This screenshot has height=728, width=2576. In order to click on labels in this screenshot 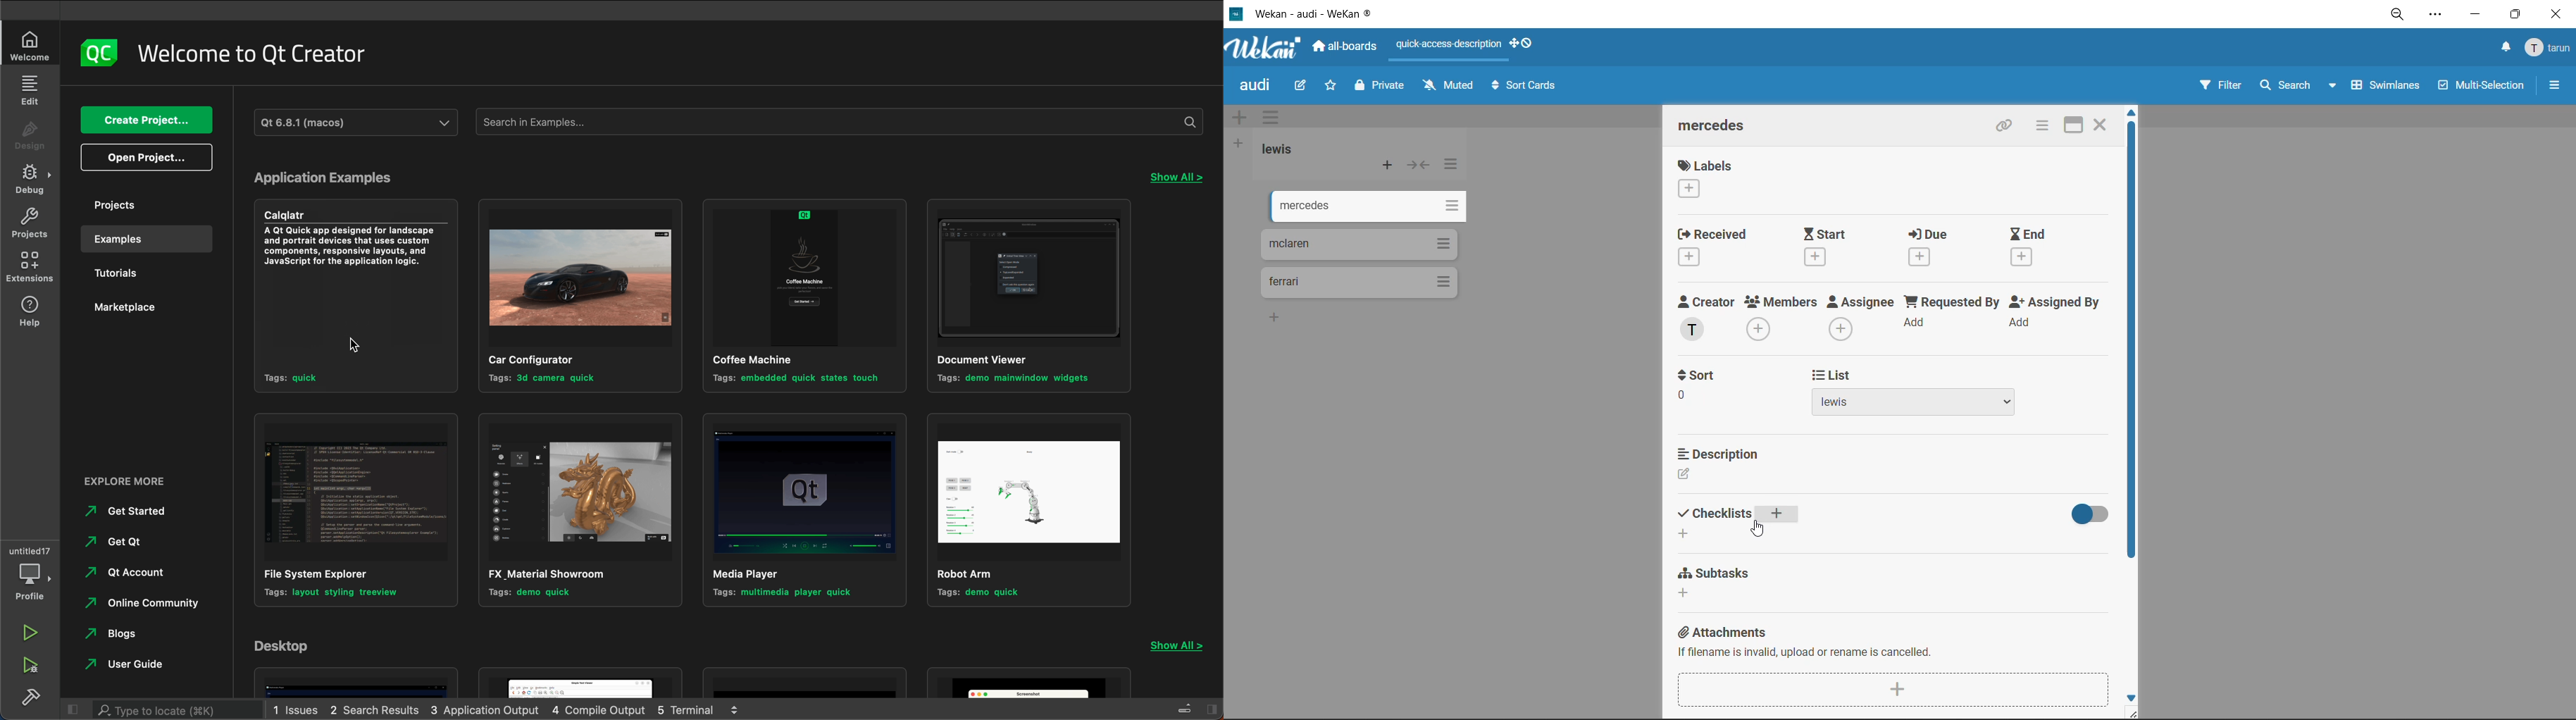, I will do `click(1705, 181)`.